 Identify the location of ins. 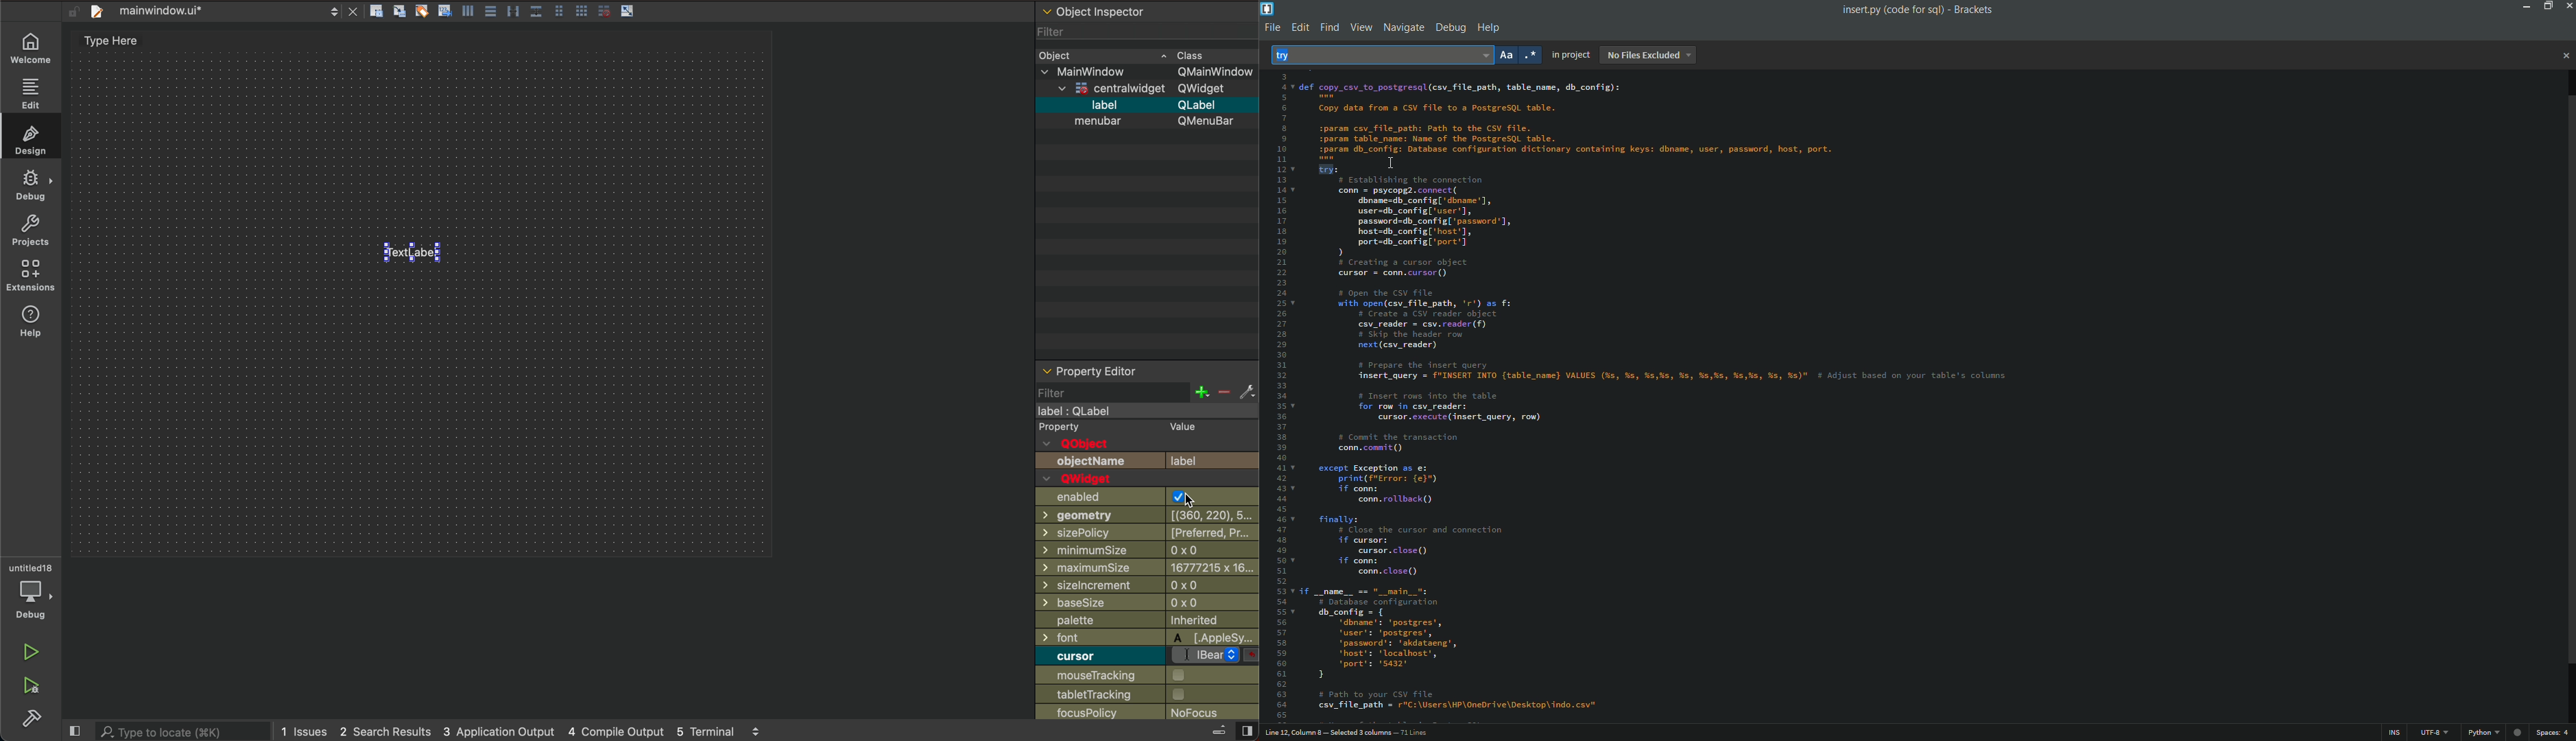
(2397, 735).